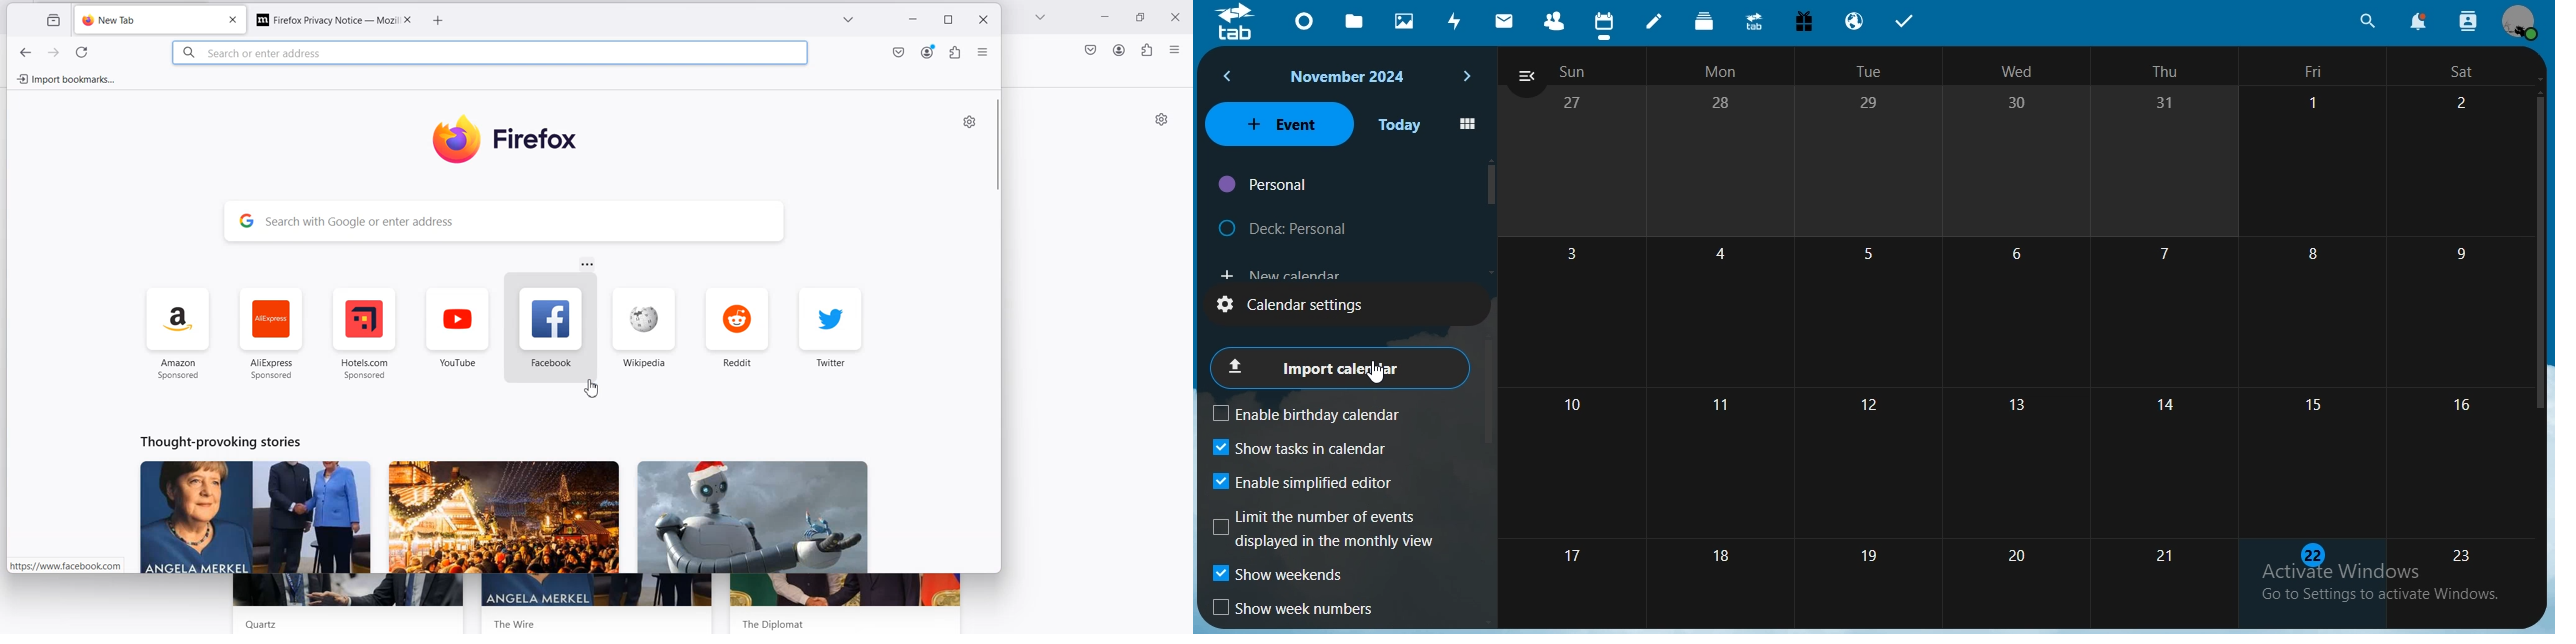 The width and height of the screenshot is (2576, 644). What do you see at coordinates (588, 264) in the screenshot?
I see `More` at bounding box center [588, 264].